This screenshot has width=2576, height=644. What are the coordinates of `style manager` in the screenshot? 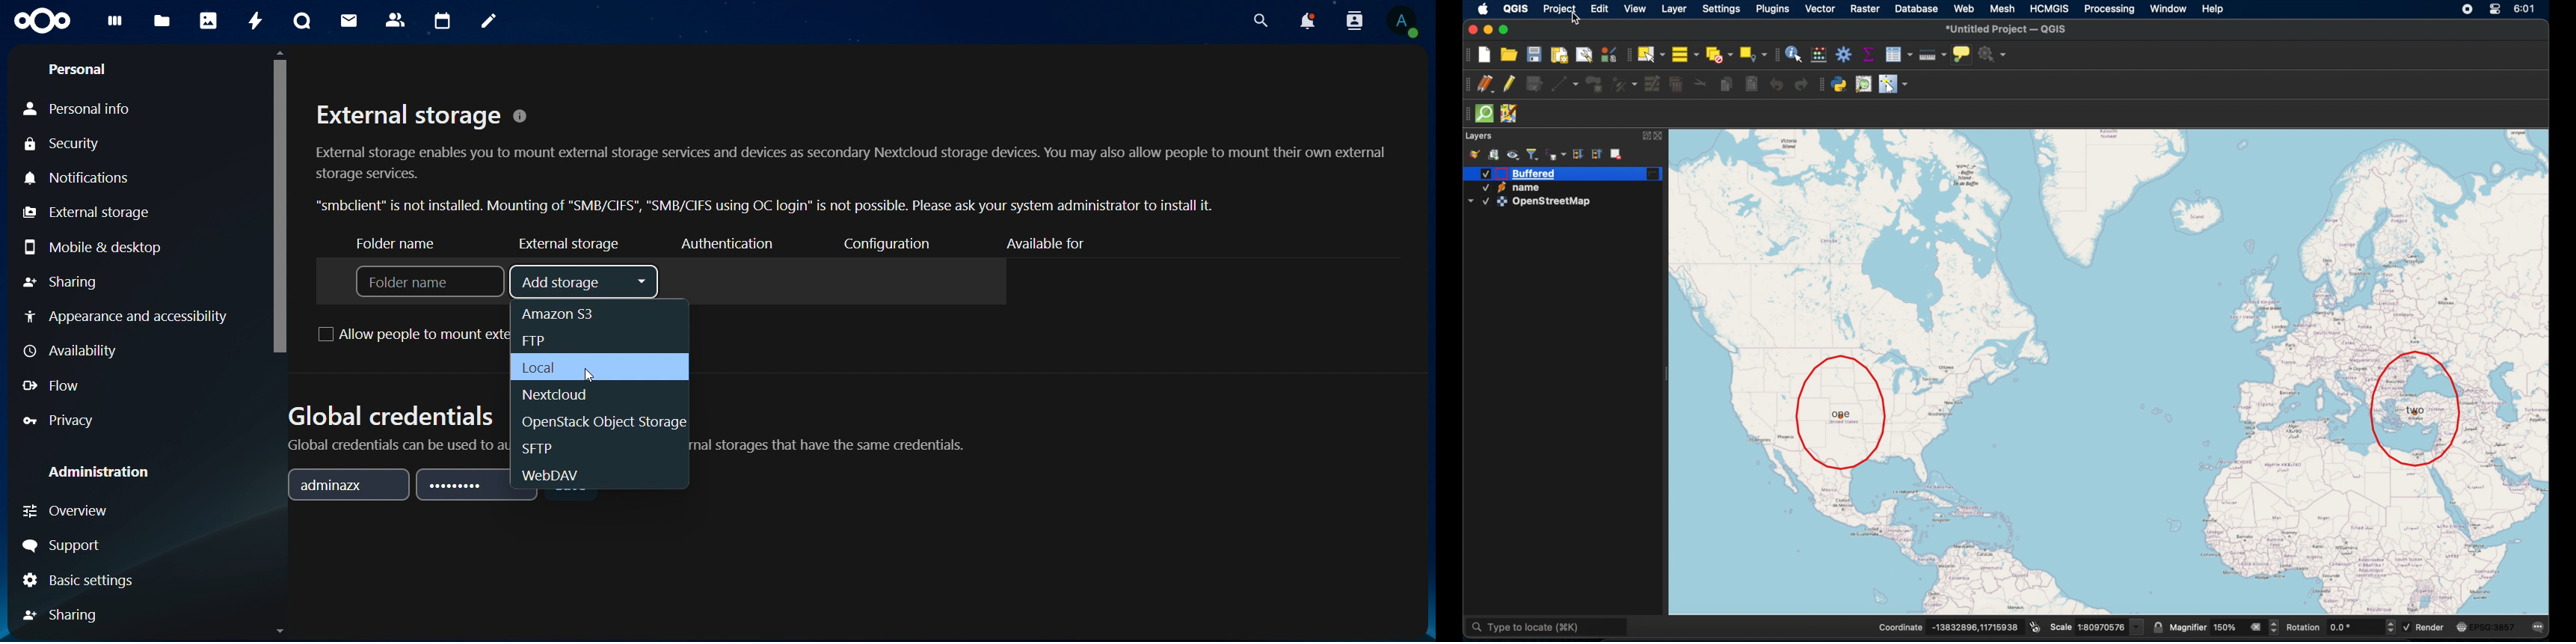 It's located at (1475, 154).